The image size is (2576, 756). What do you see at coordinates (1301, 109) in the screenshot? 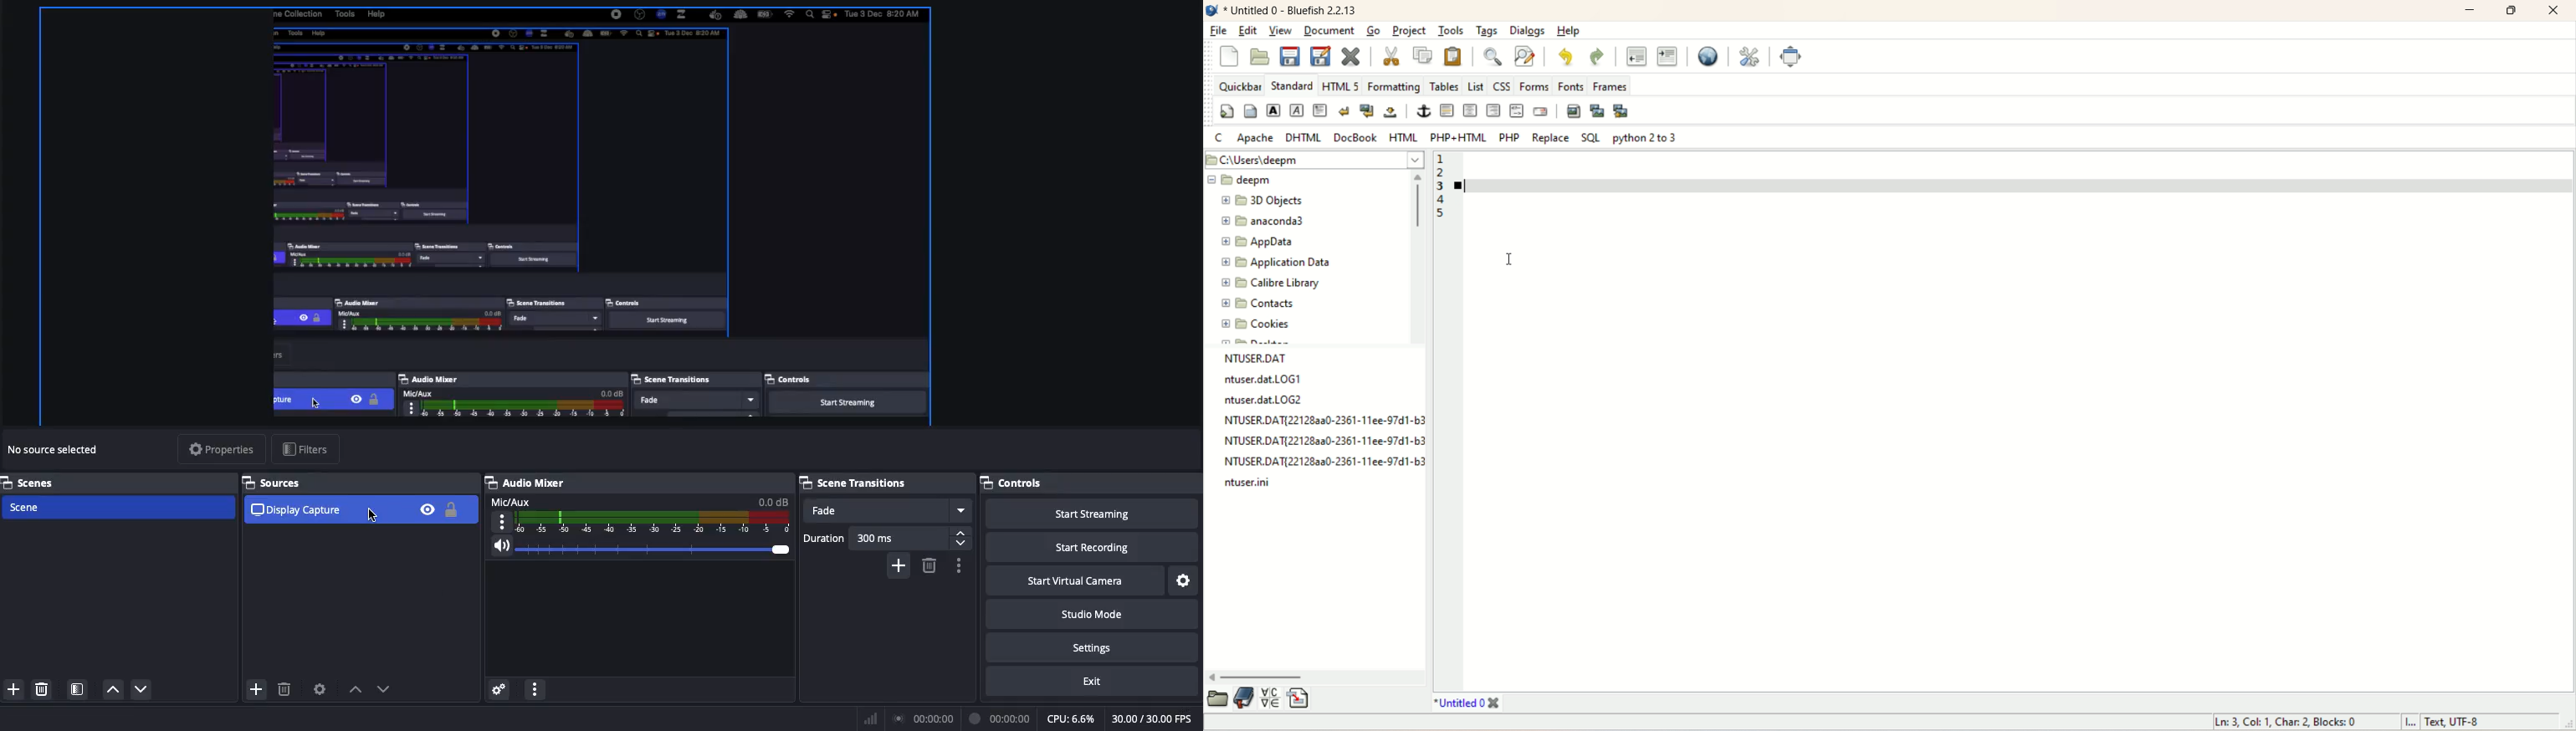
I see `emphasize` at bounding box center [1301, 109].